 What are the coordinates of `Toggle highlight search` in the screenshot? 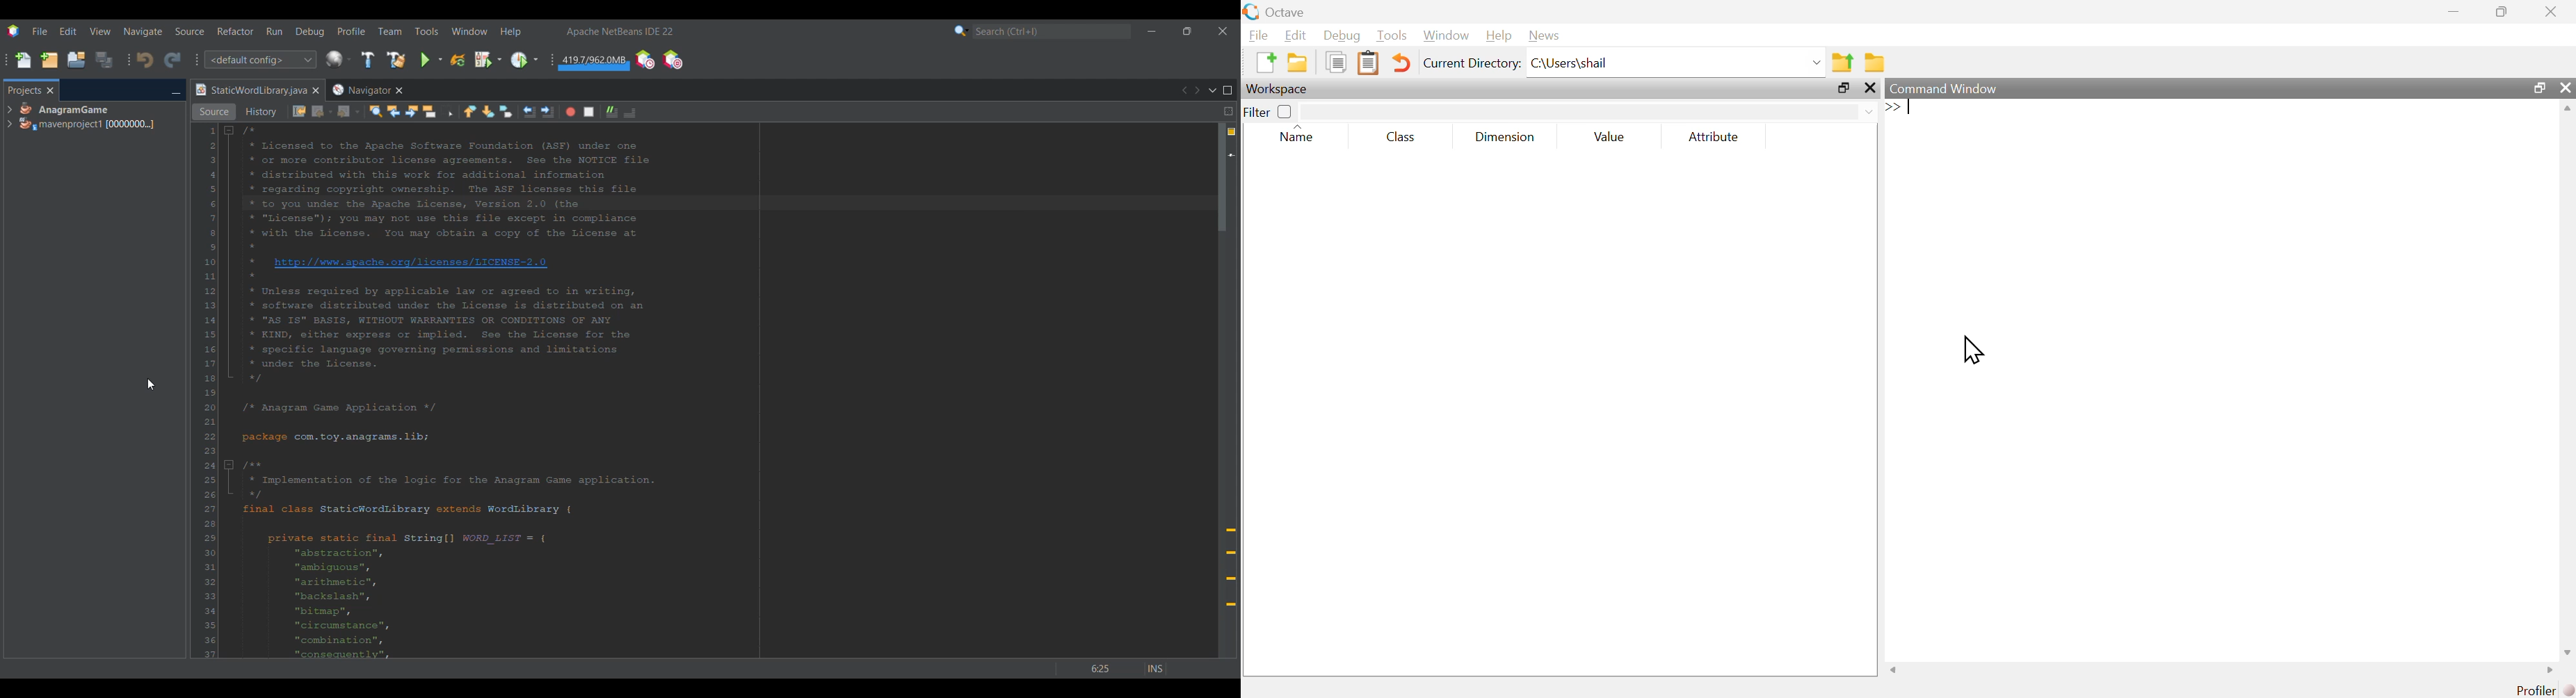 It's located at (429, 111).